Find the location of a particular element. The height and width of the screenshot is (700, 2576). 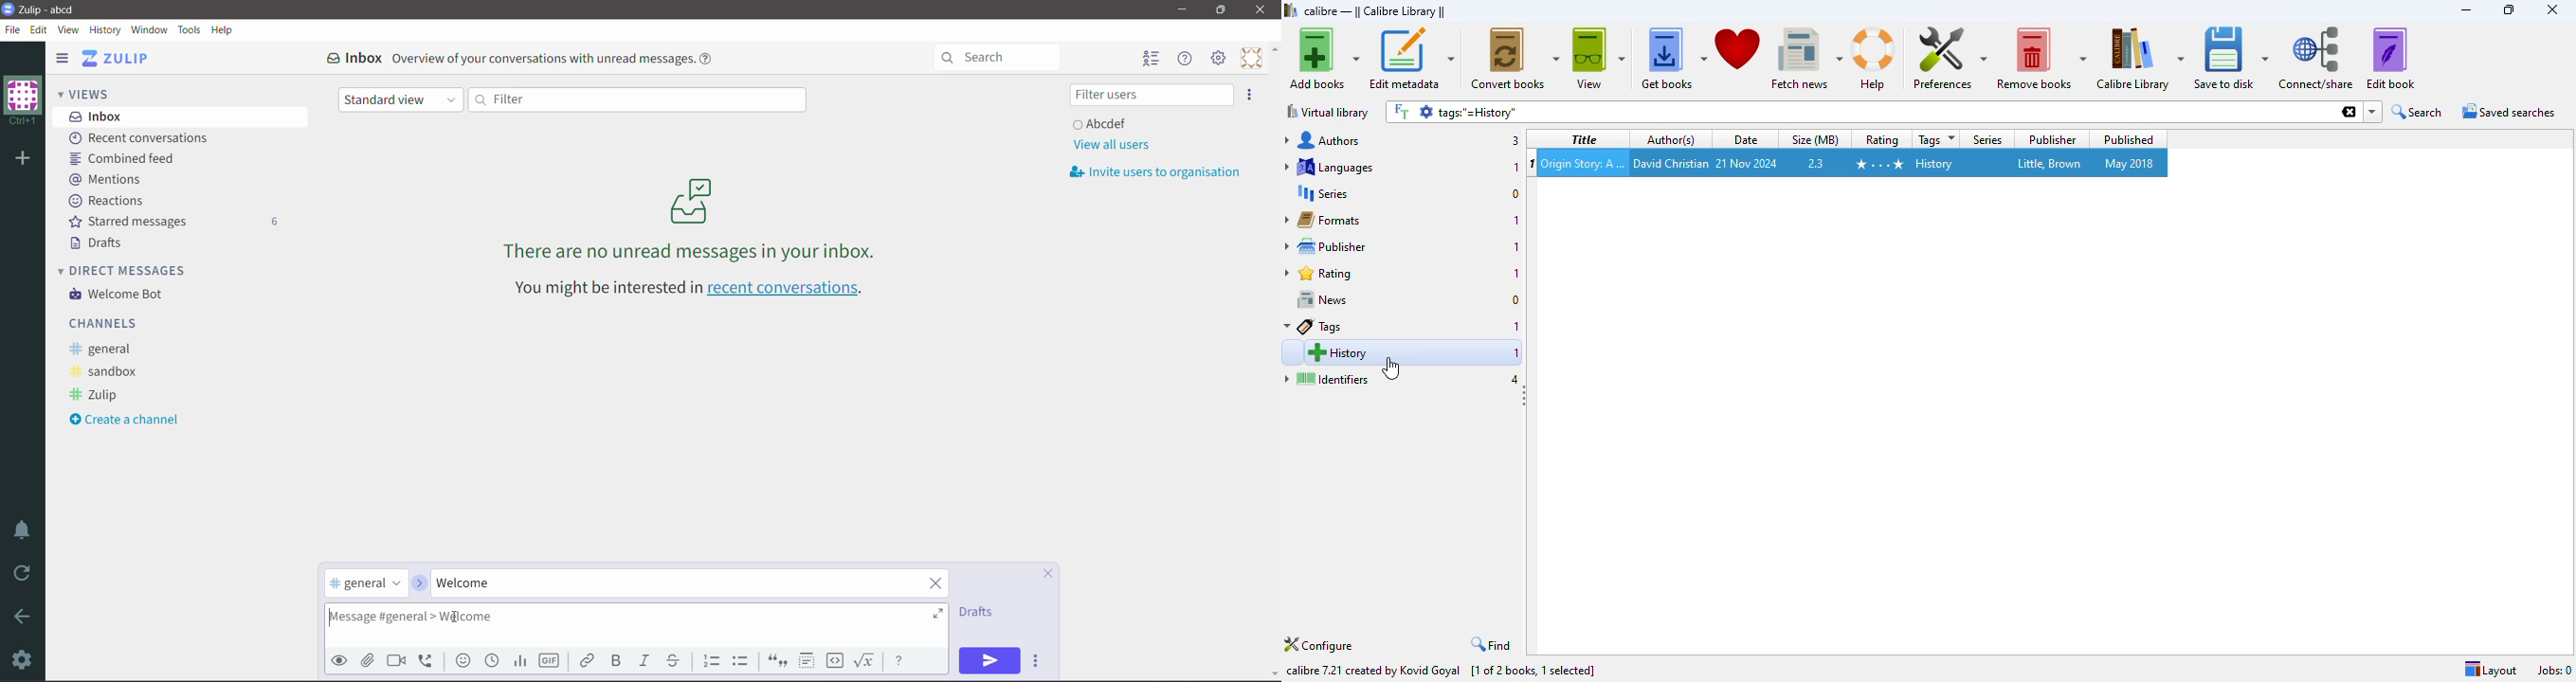

tags is located at coordinates (1934, 139).